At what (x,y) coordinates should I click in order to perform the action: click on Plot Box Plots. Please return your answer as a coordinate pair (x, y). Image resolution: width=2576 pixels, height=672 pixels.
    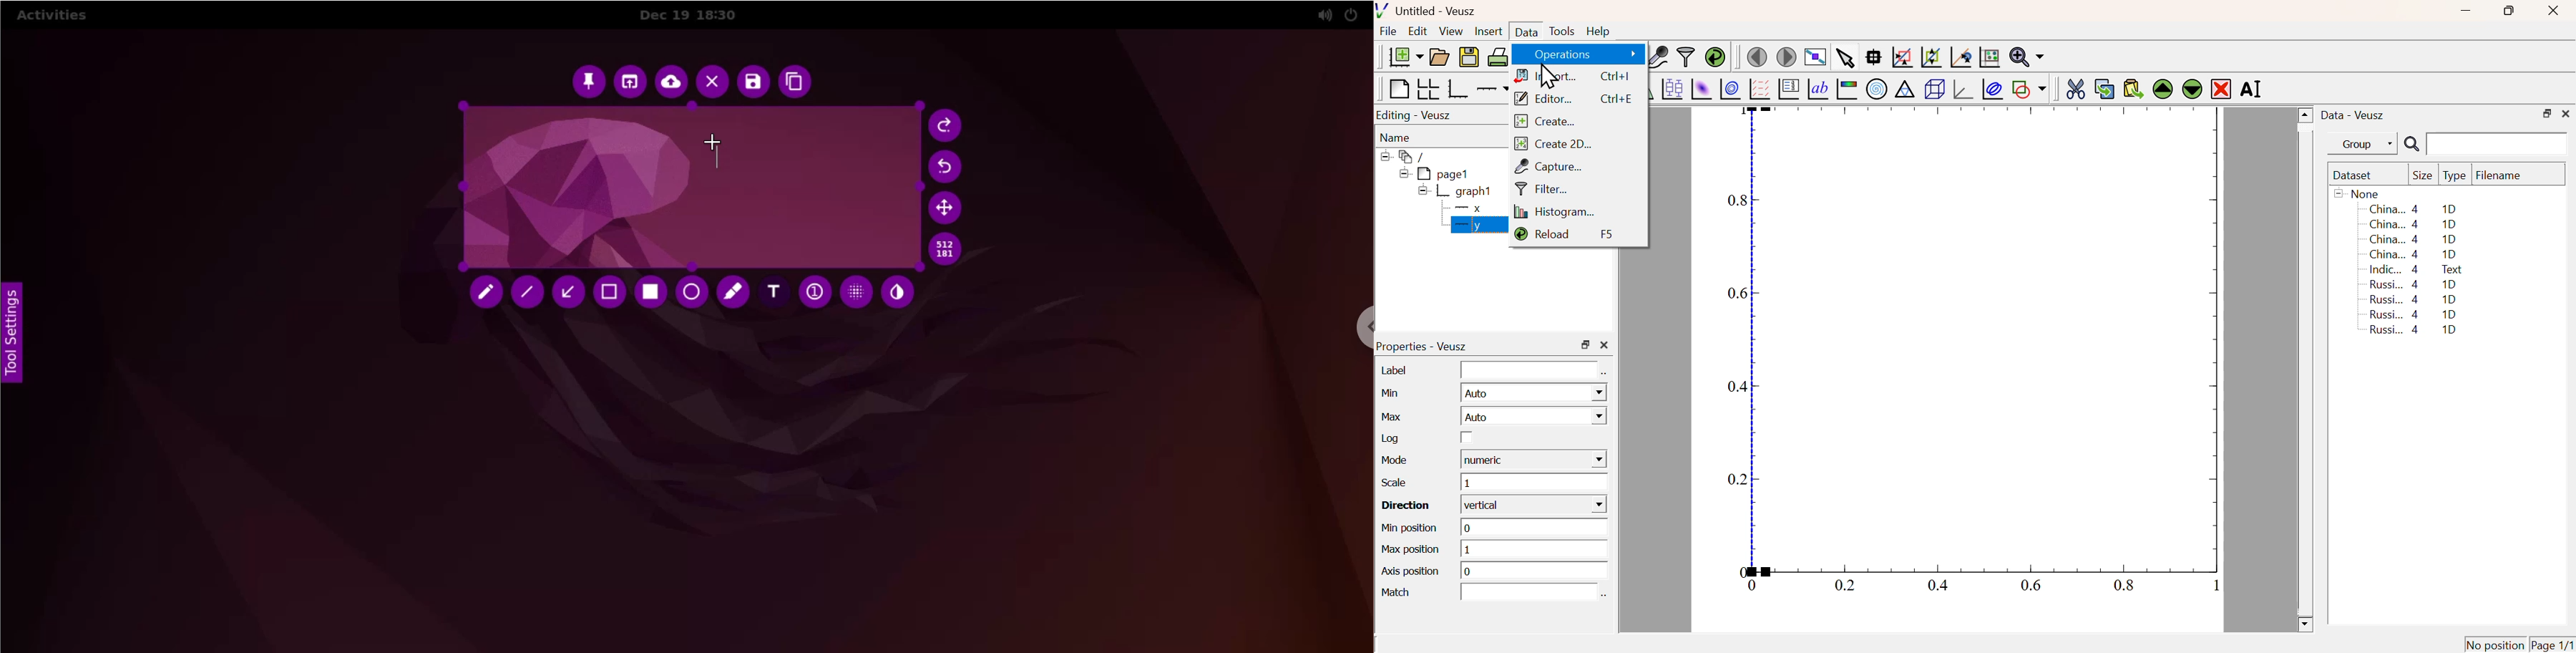
    Looking at the image, I should click on (1671, 88).